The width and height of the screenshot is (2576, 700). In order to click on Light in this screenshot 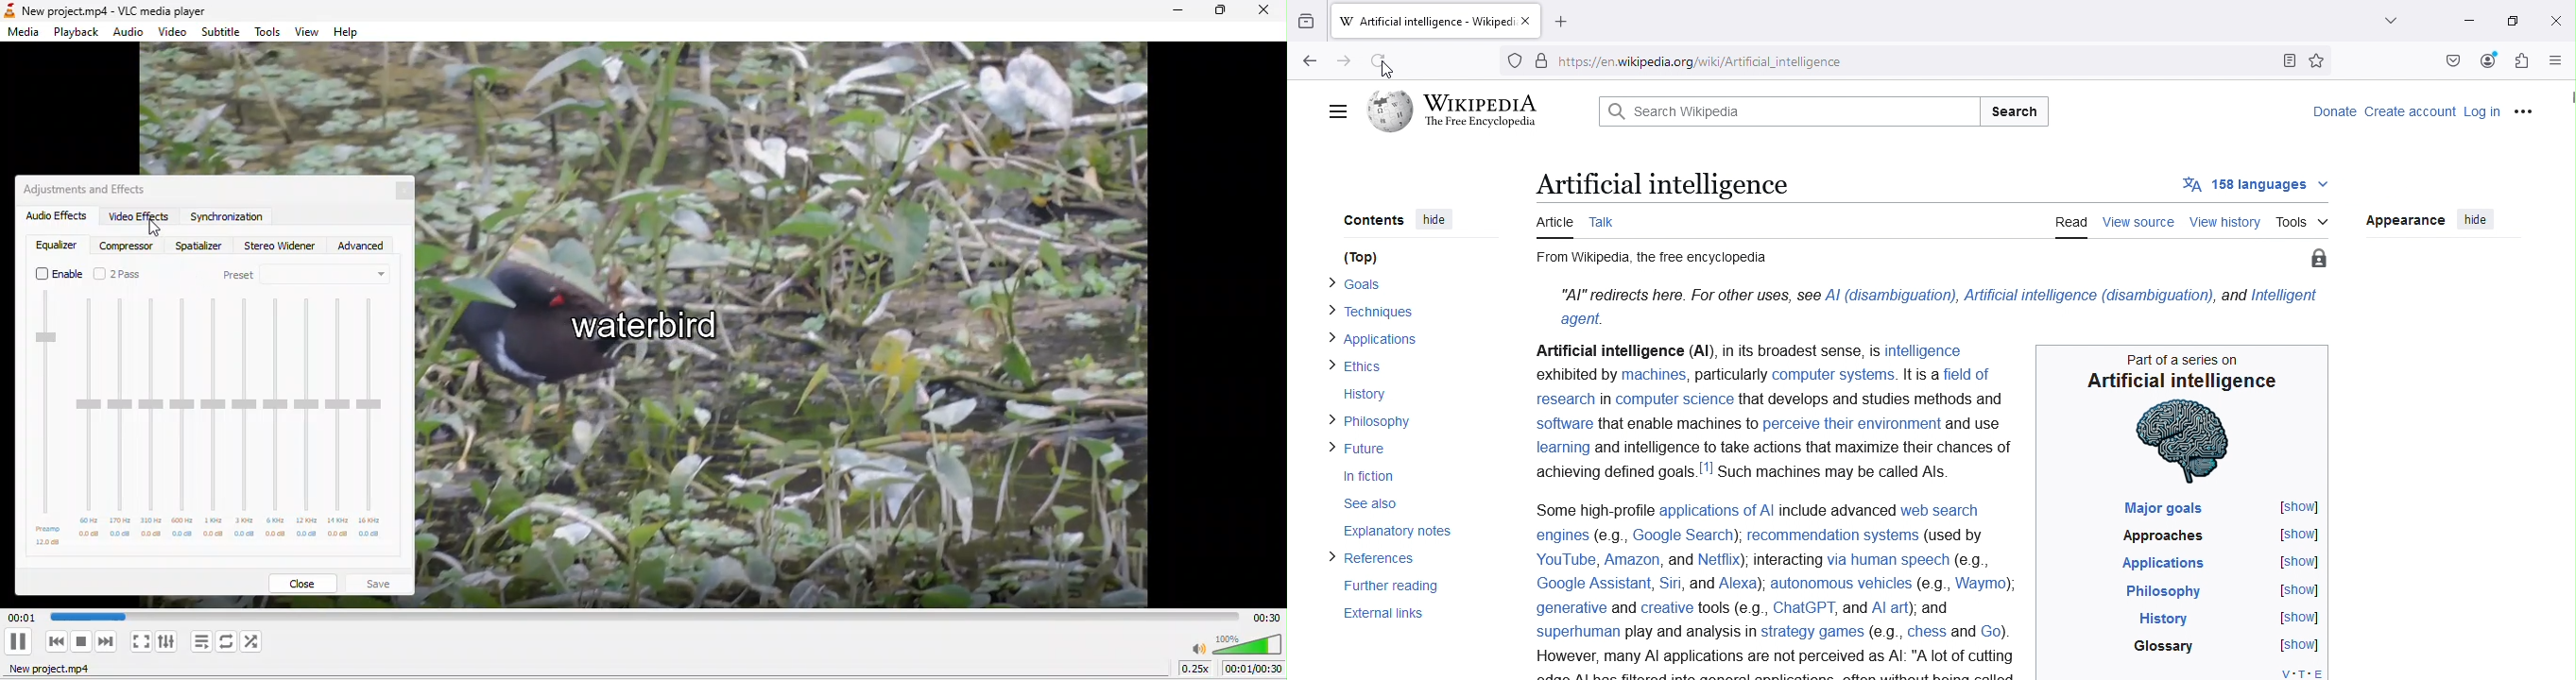, I will do `click(2410, 556)`.